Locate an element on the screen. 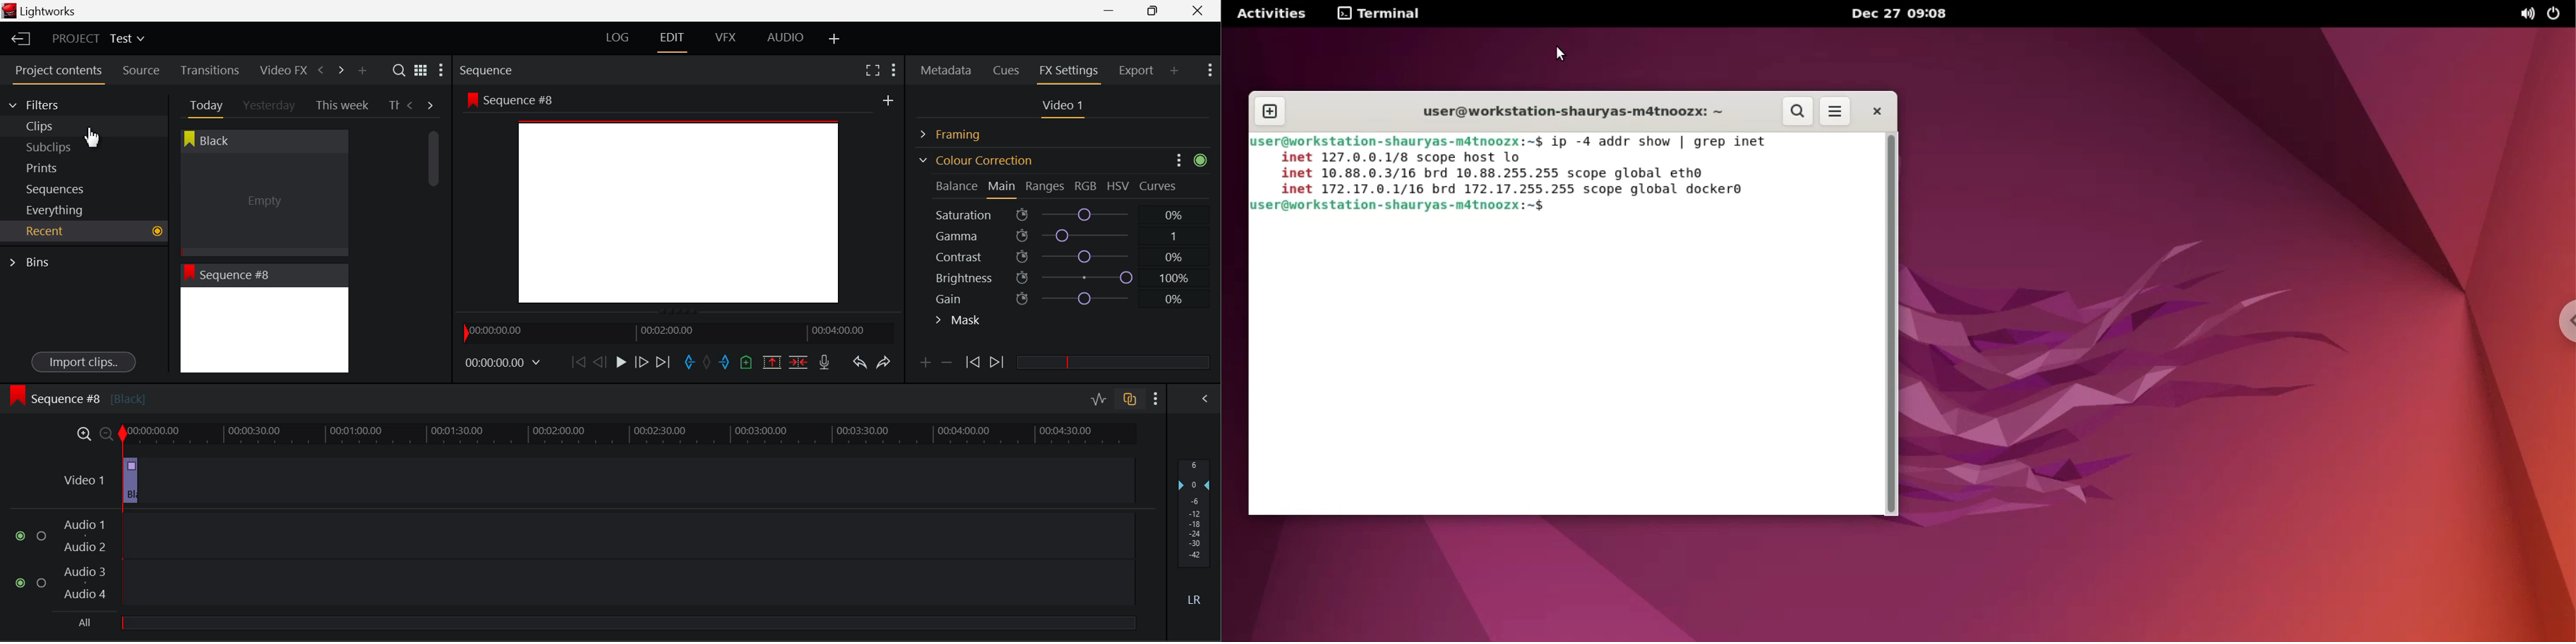  All is located at coordinates (85, 622).